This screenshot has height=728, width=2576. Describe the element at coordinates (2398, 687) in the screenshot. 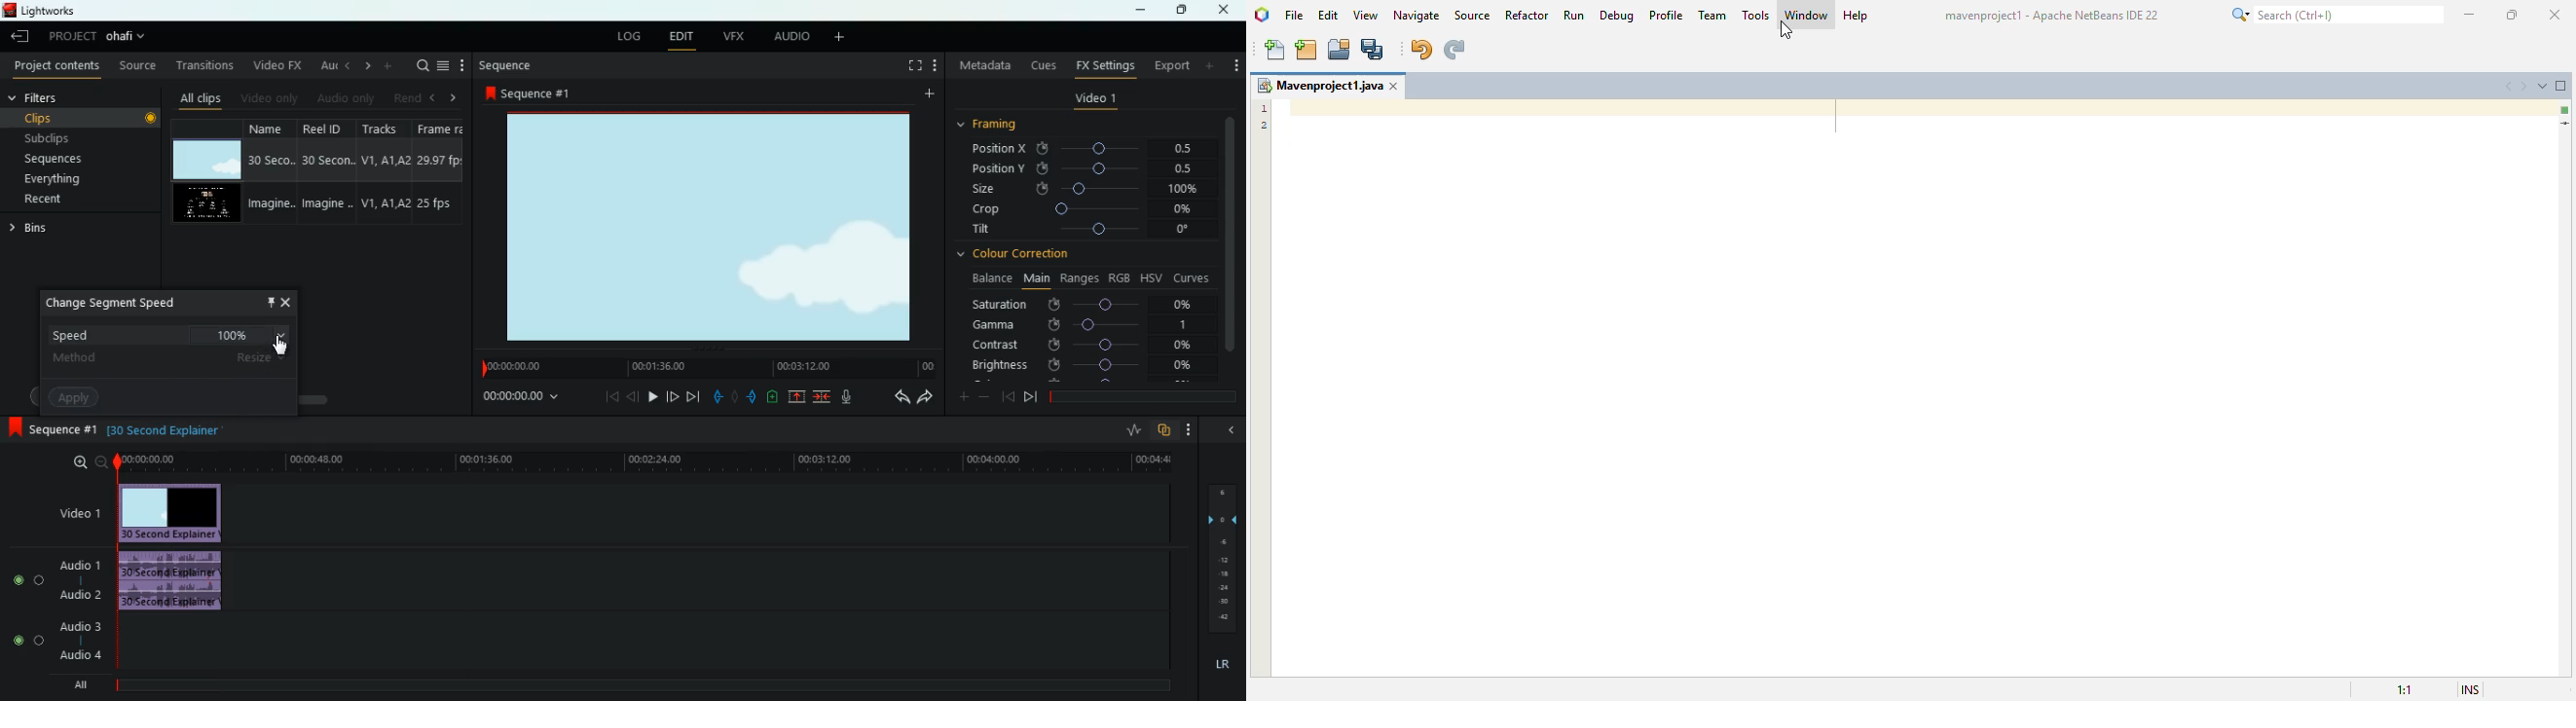

I see `magnification ratio` at that location.